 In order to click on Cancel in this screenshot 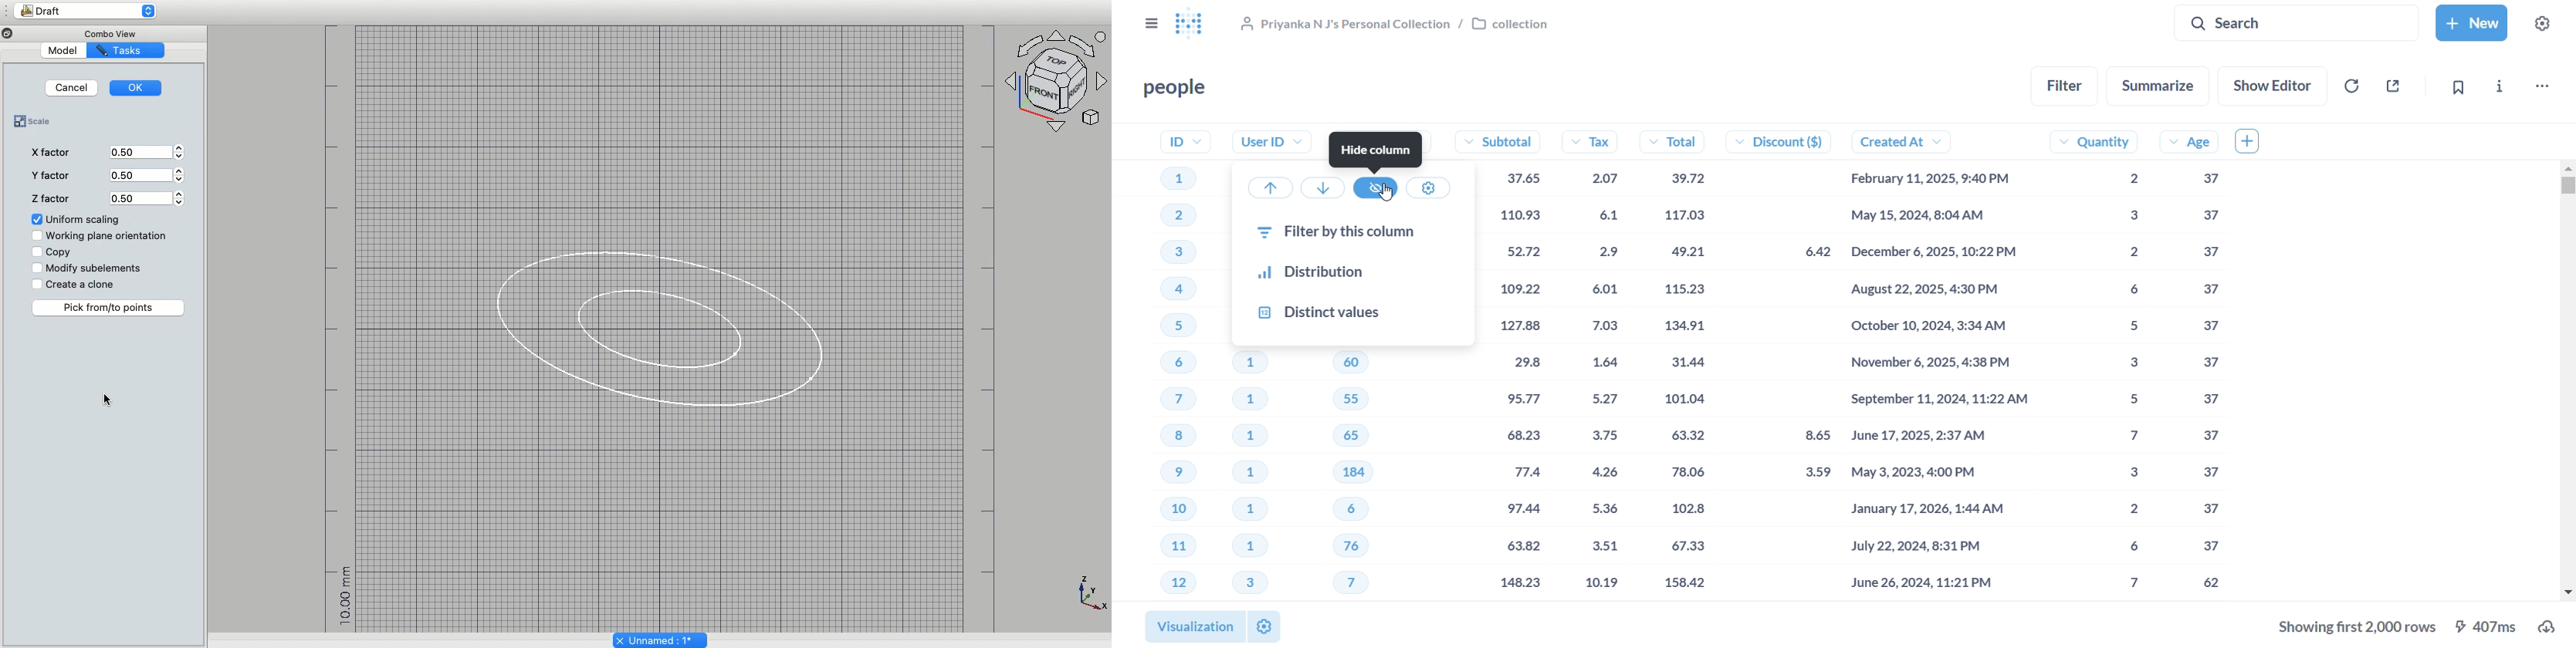, I will do `click(71, 88)`.